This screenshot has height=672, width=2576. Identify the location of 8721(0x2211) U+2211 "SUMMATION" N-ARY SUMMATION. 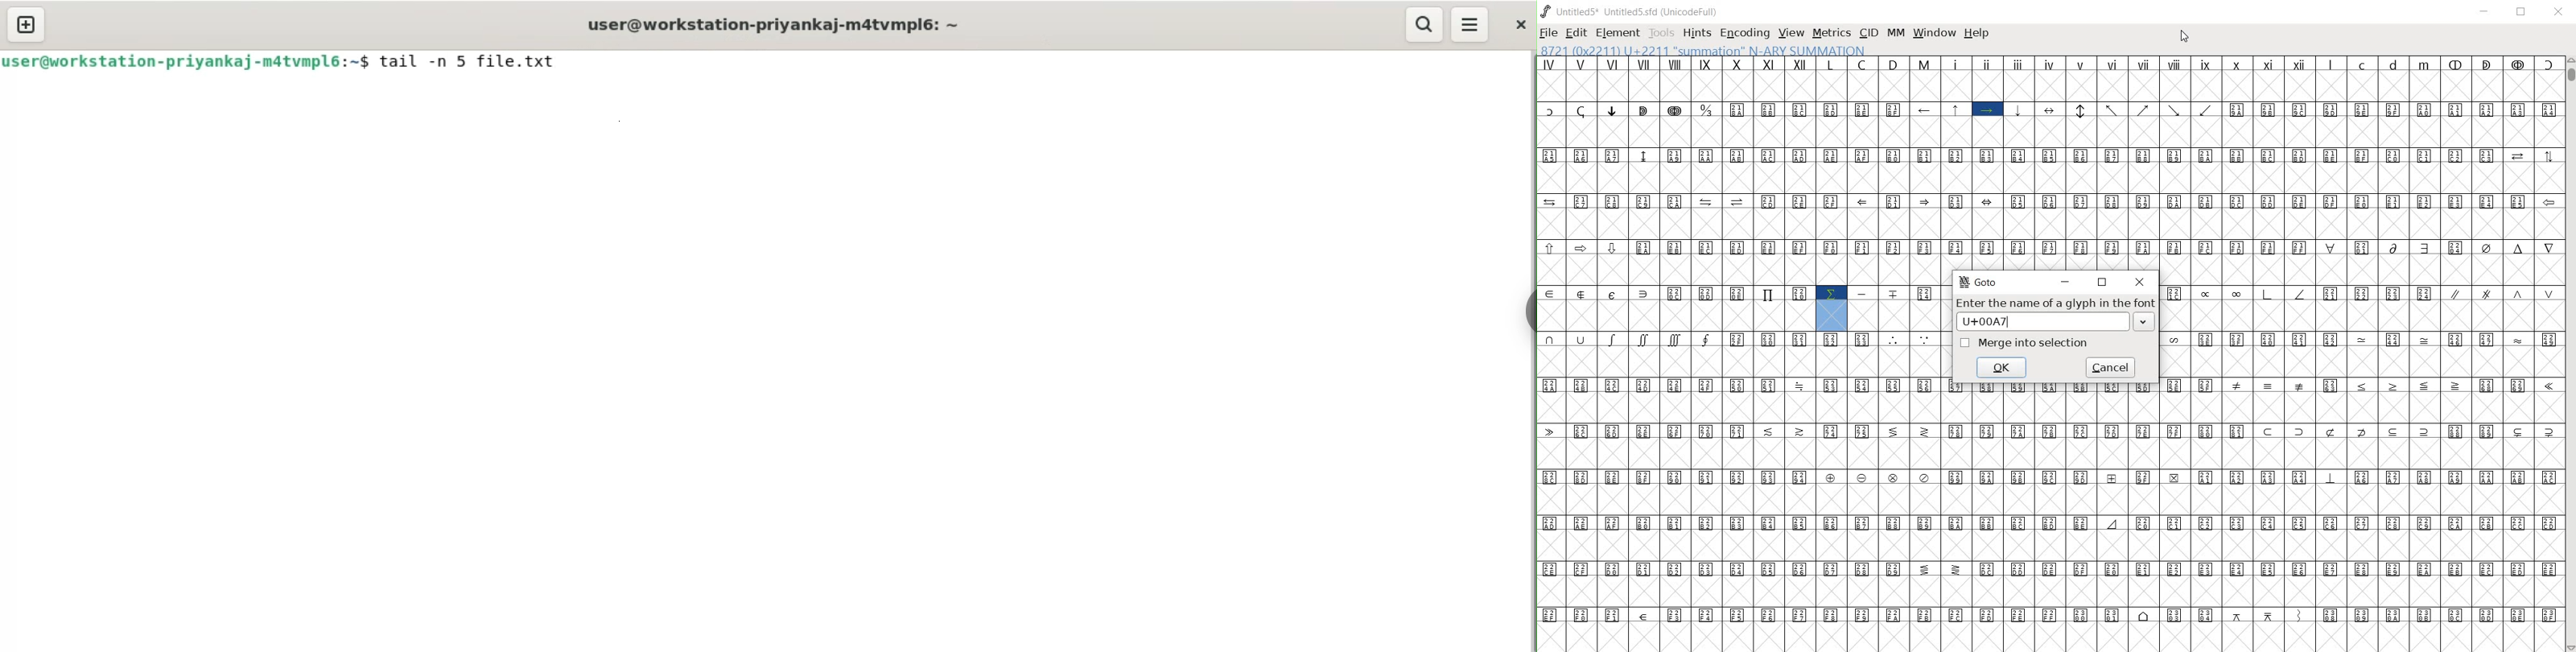
(1706, 50).